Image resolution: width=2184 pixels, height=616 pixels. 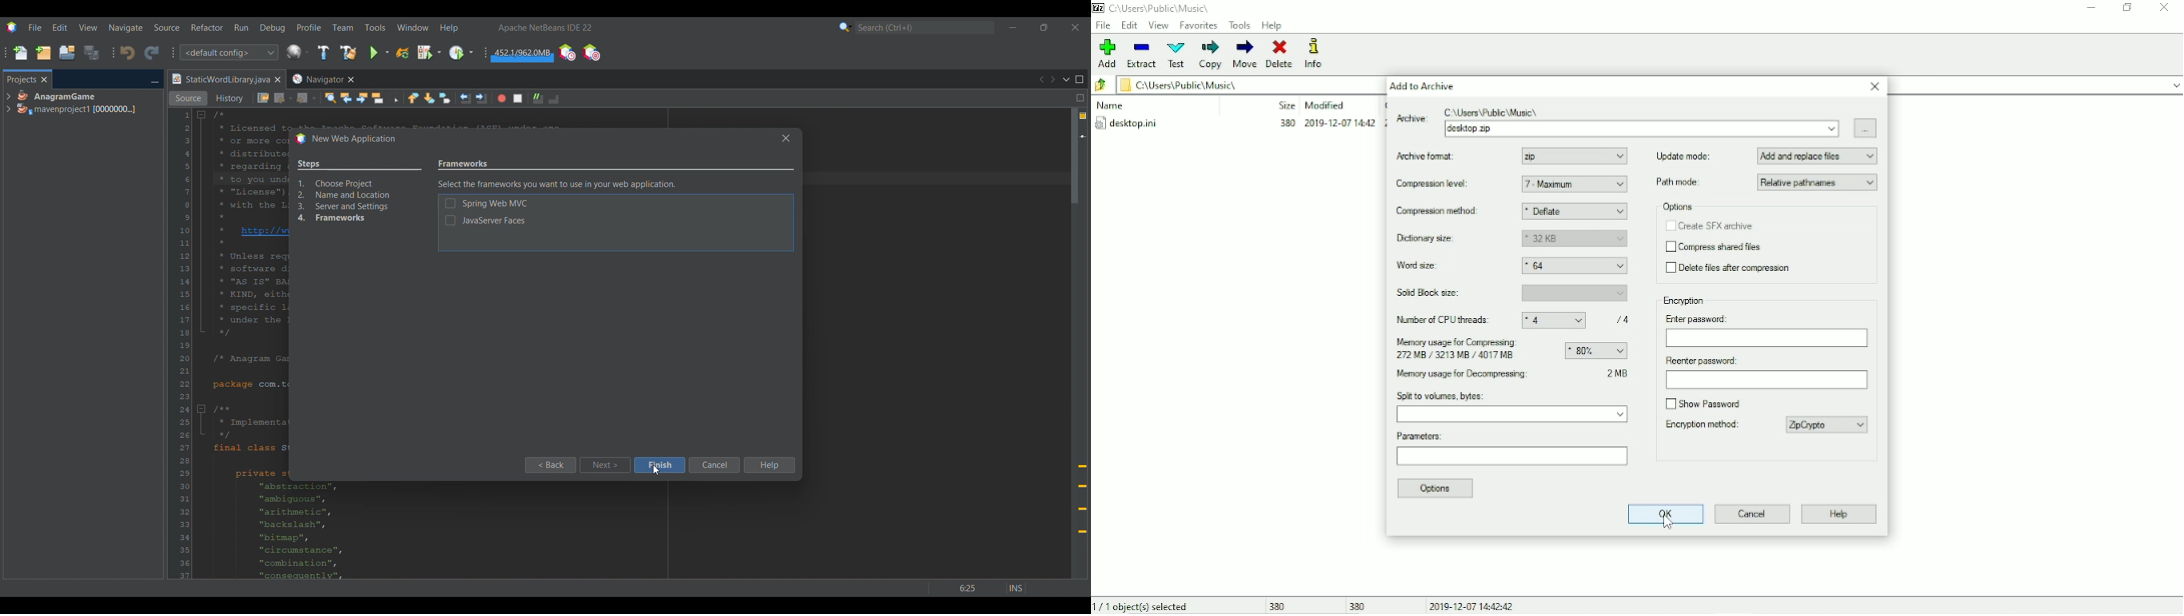 What do you see at coordinates (348, 52) in the screenshot?
I see `Clean and build main project` at bounding box center [348, 52].